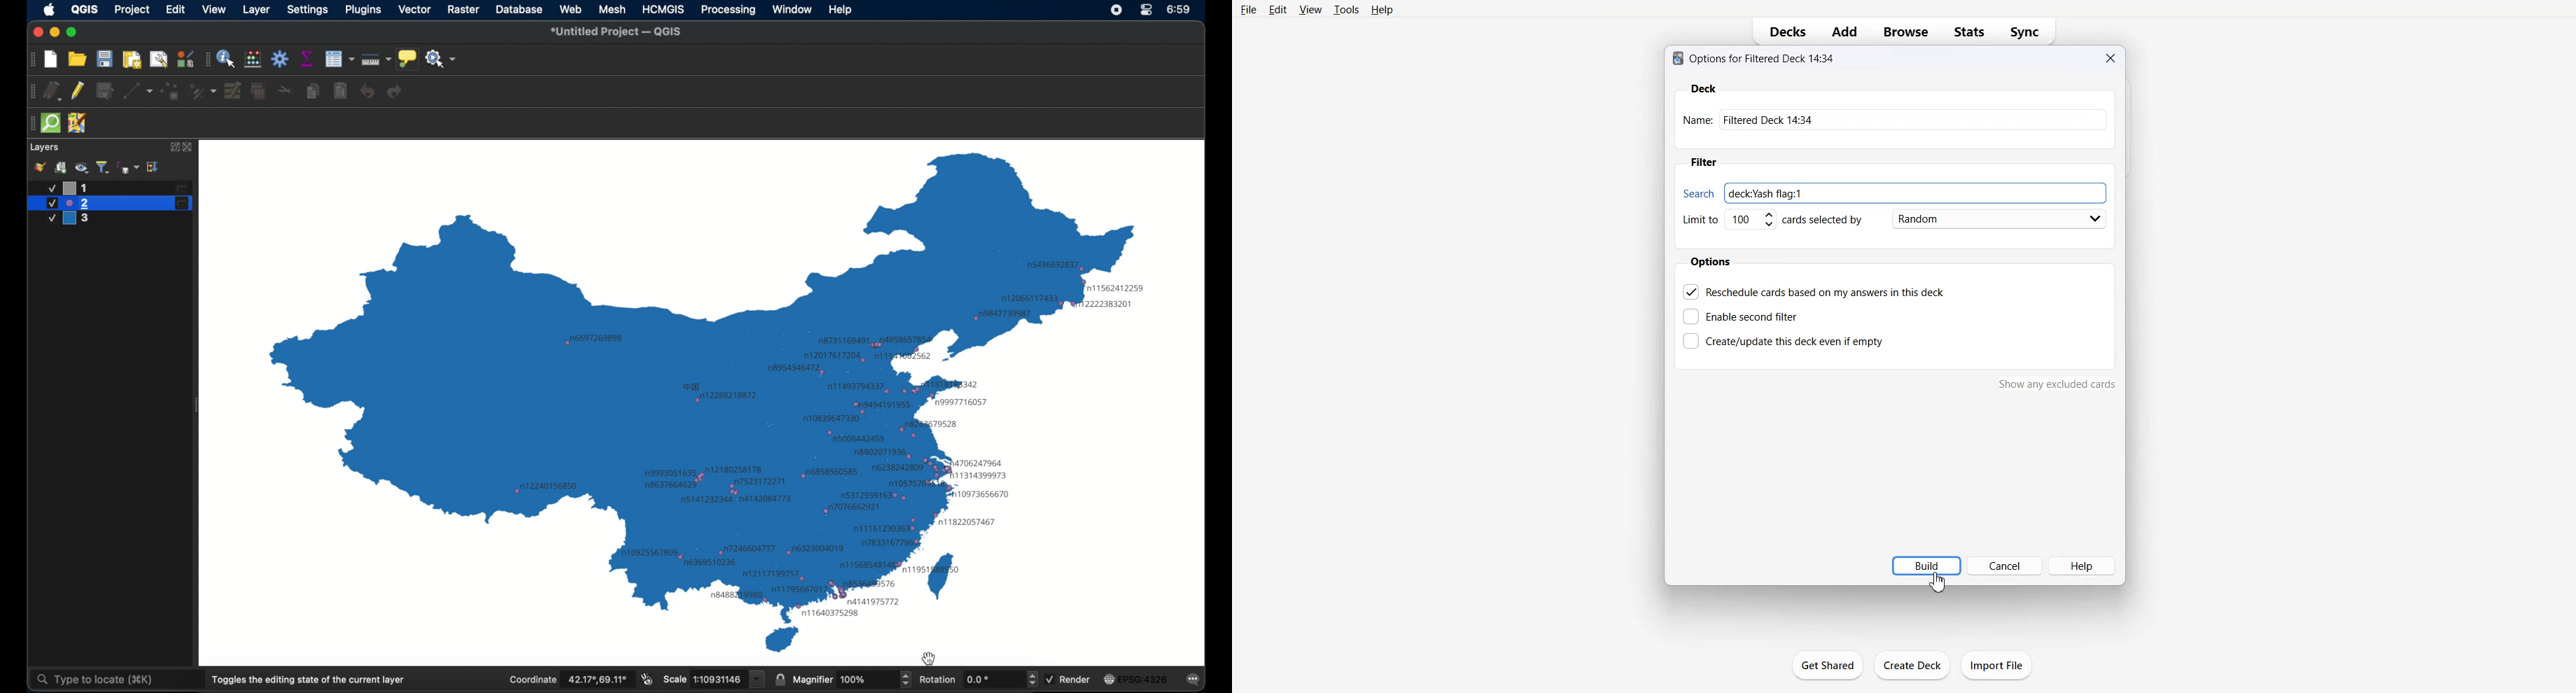  I want to click on lock scale, so click(780, 680).